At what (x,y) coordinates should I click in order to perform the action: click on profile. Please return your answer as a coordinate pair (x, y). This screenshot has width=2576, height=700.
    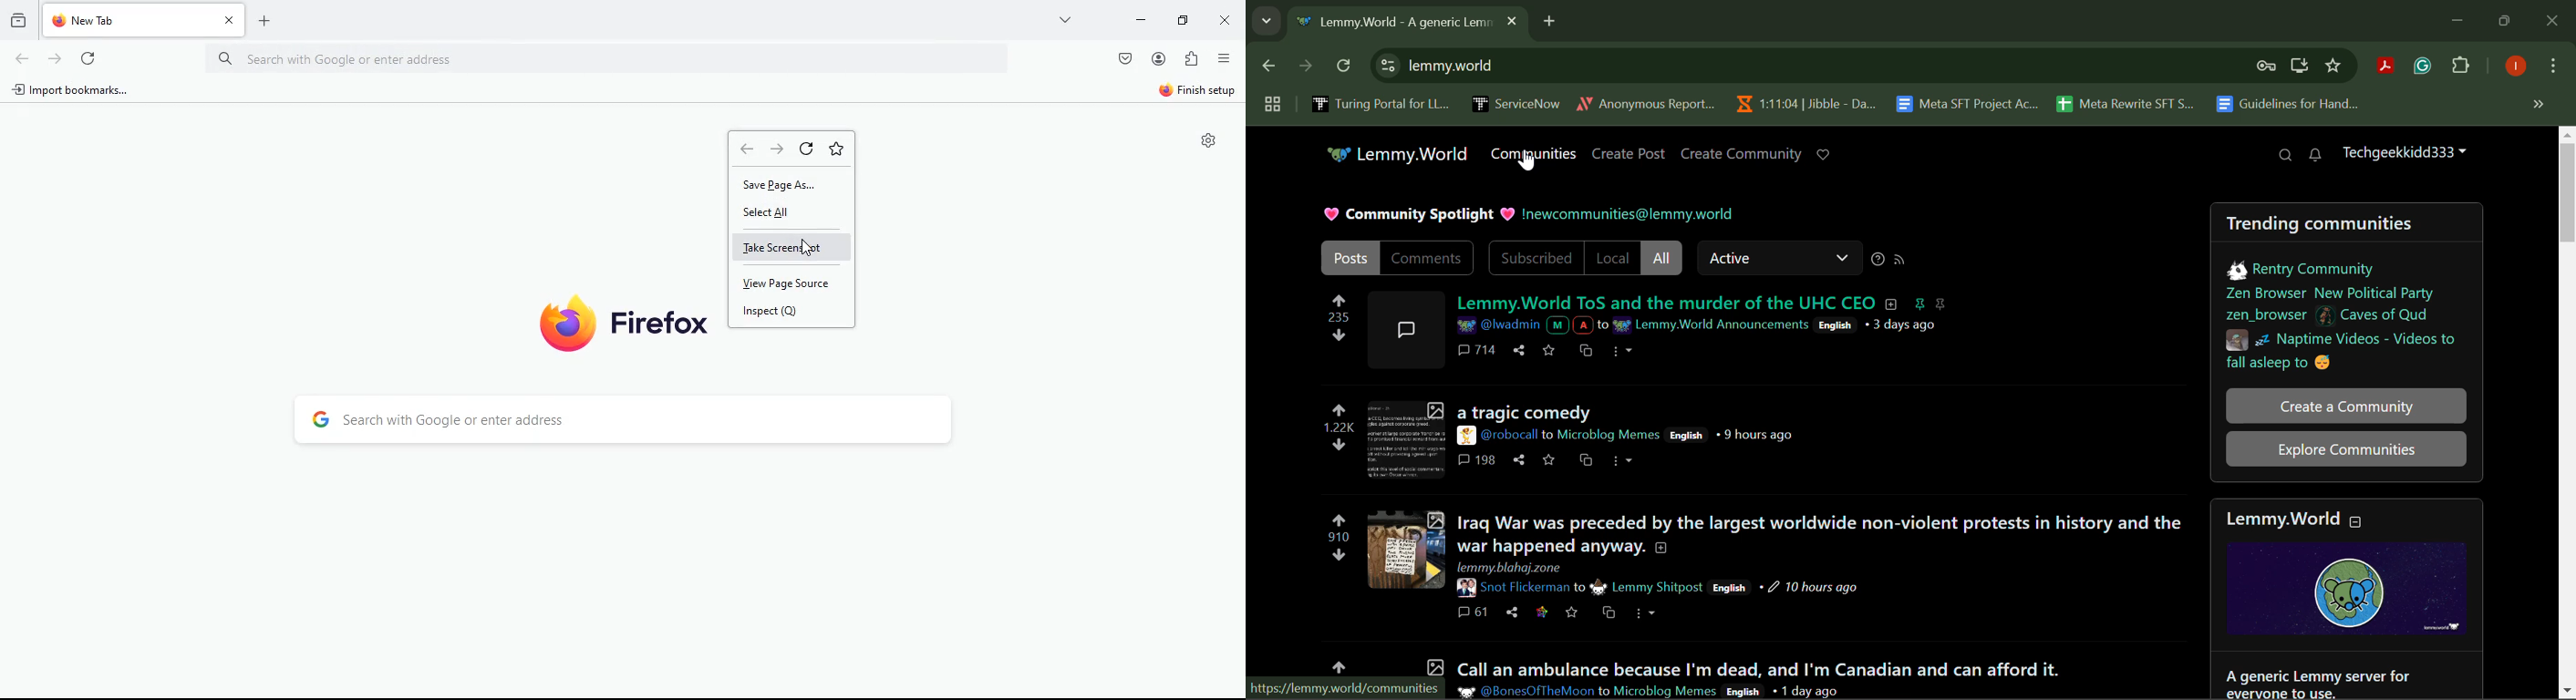
    Looking at the image, I should click on (1158, 59).